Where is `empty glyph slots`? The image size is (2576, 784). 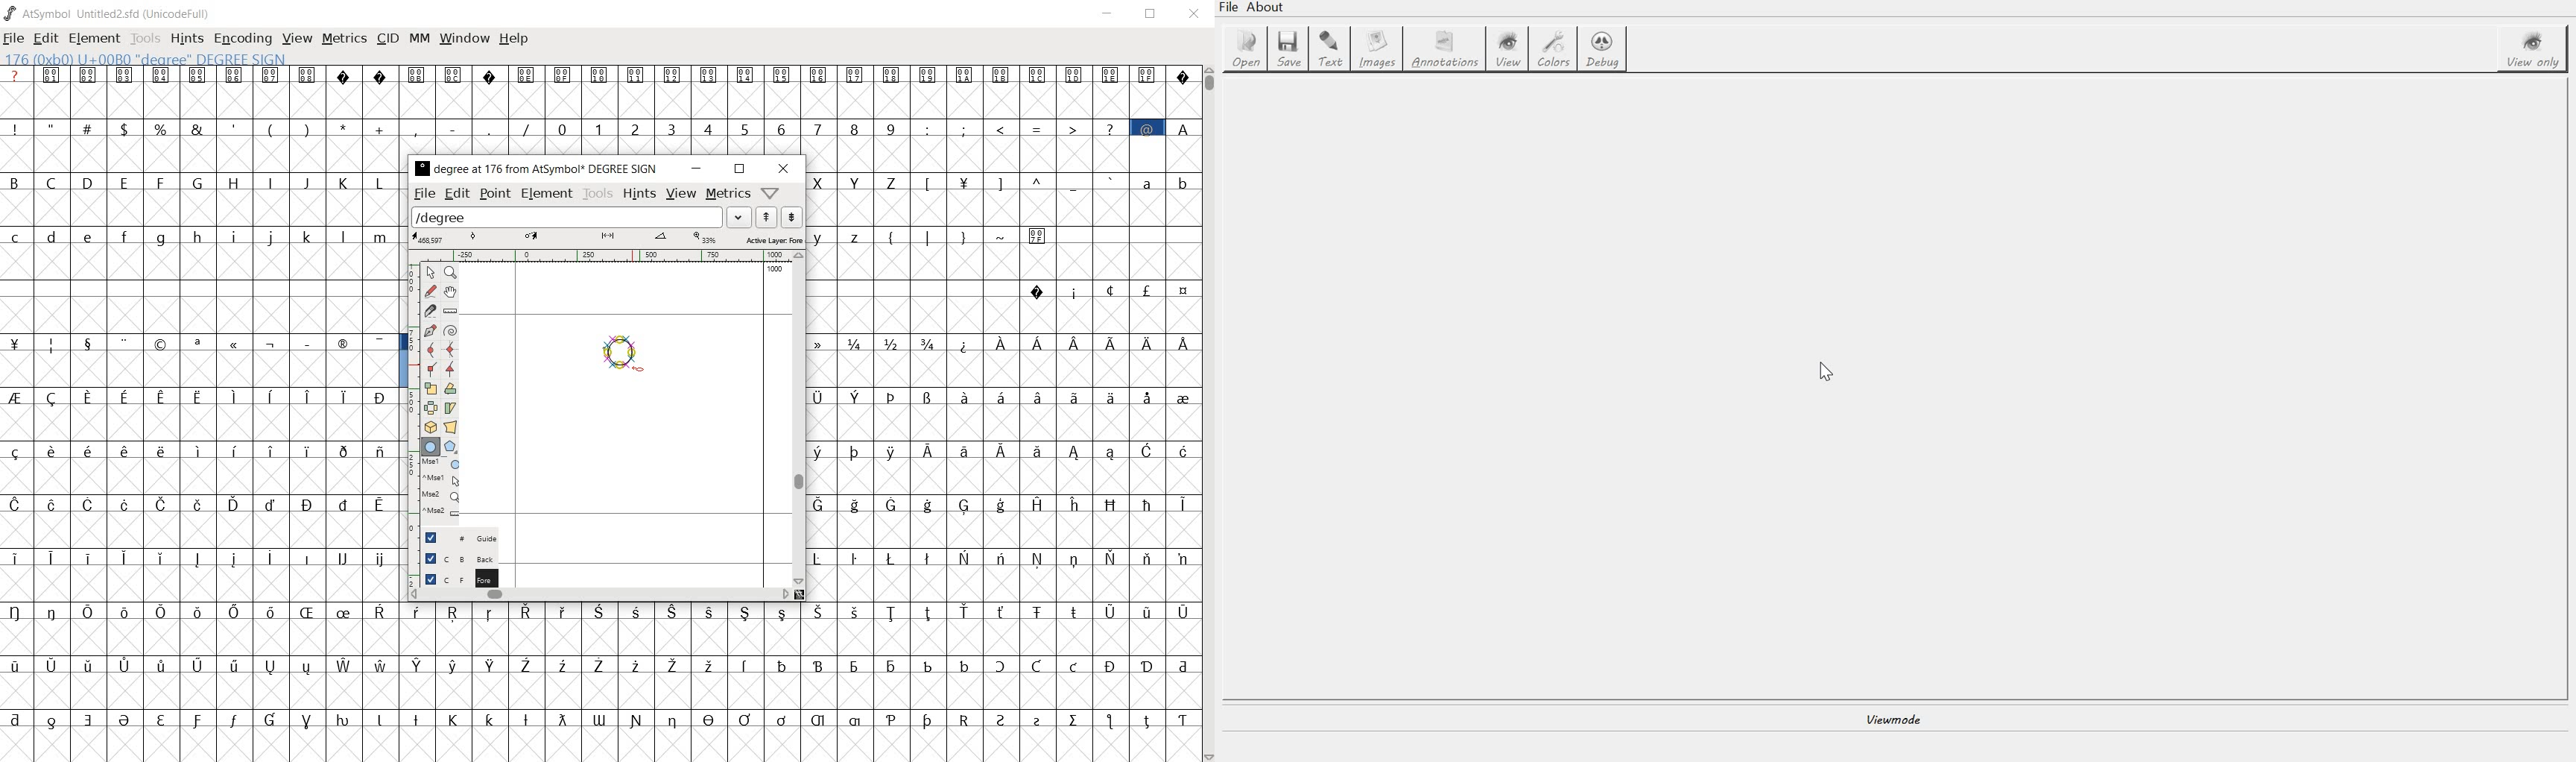 empty glyph slots is located at coordinates (799, 638).